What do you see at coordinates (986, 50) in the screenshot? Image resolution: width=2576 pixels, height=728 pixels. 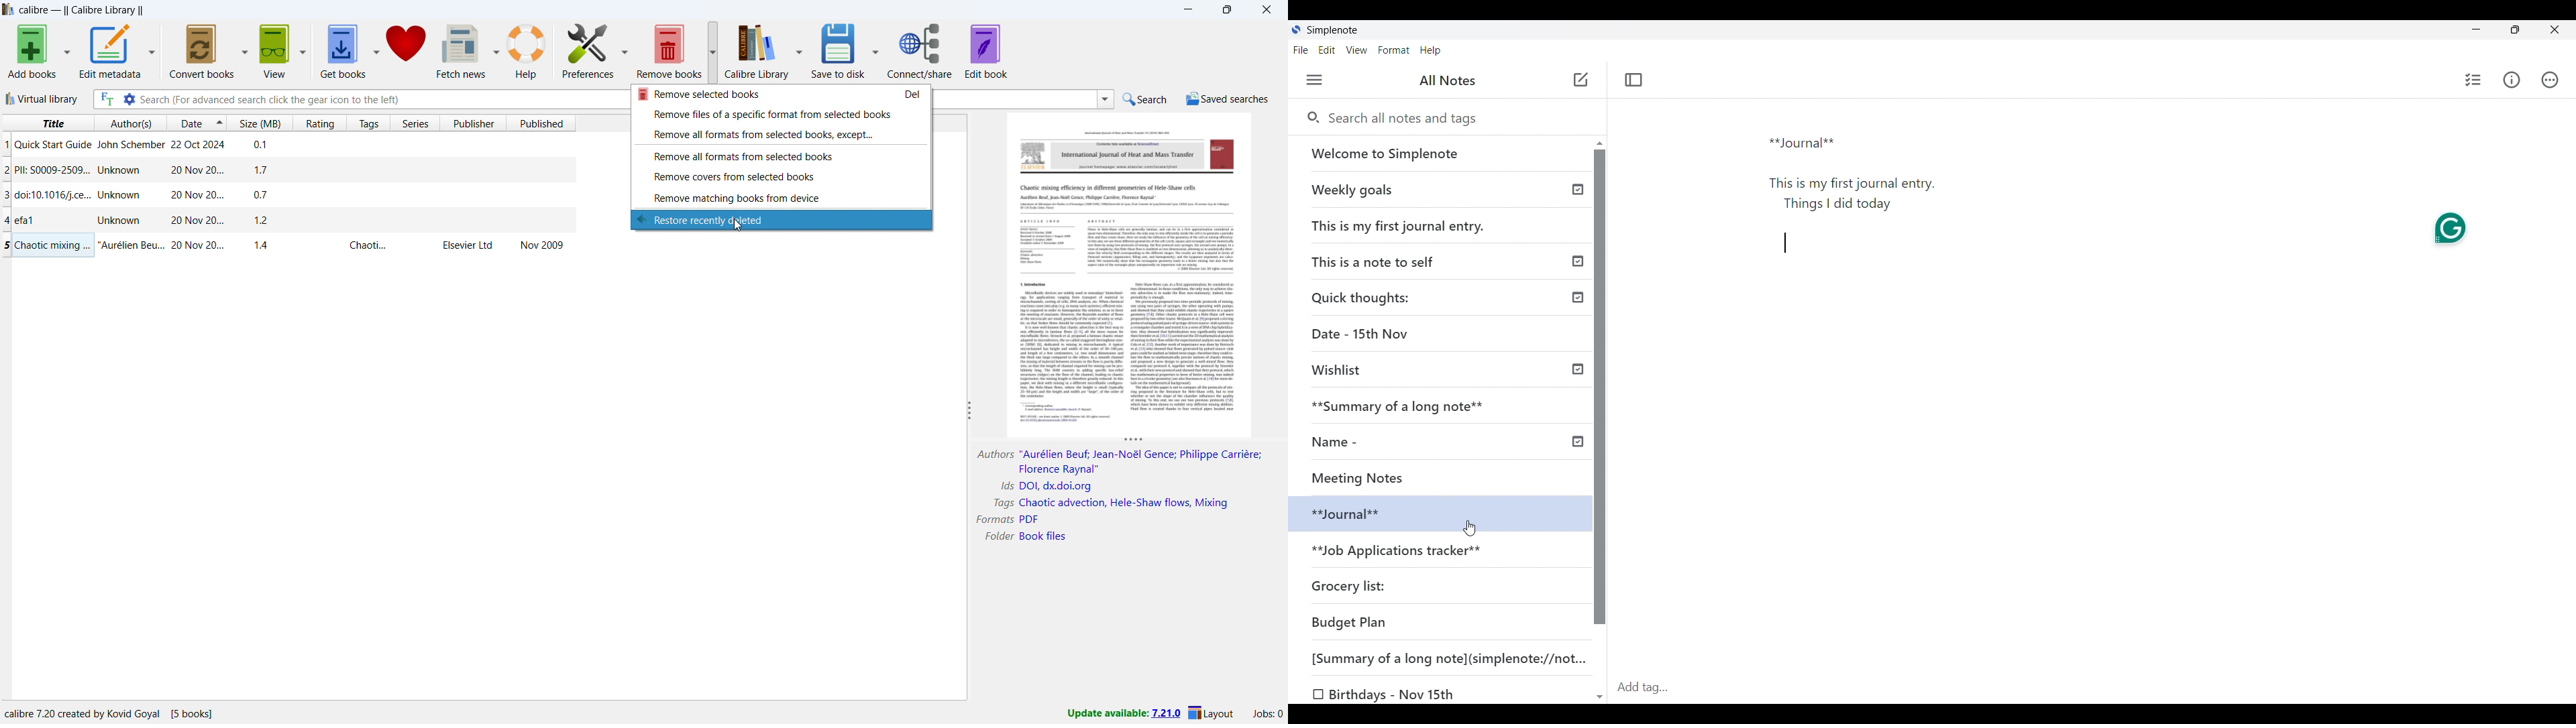 I see `edit book` at bounding box center [986, 50].